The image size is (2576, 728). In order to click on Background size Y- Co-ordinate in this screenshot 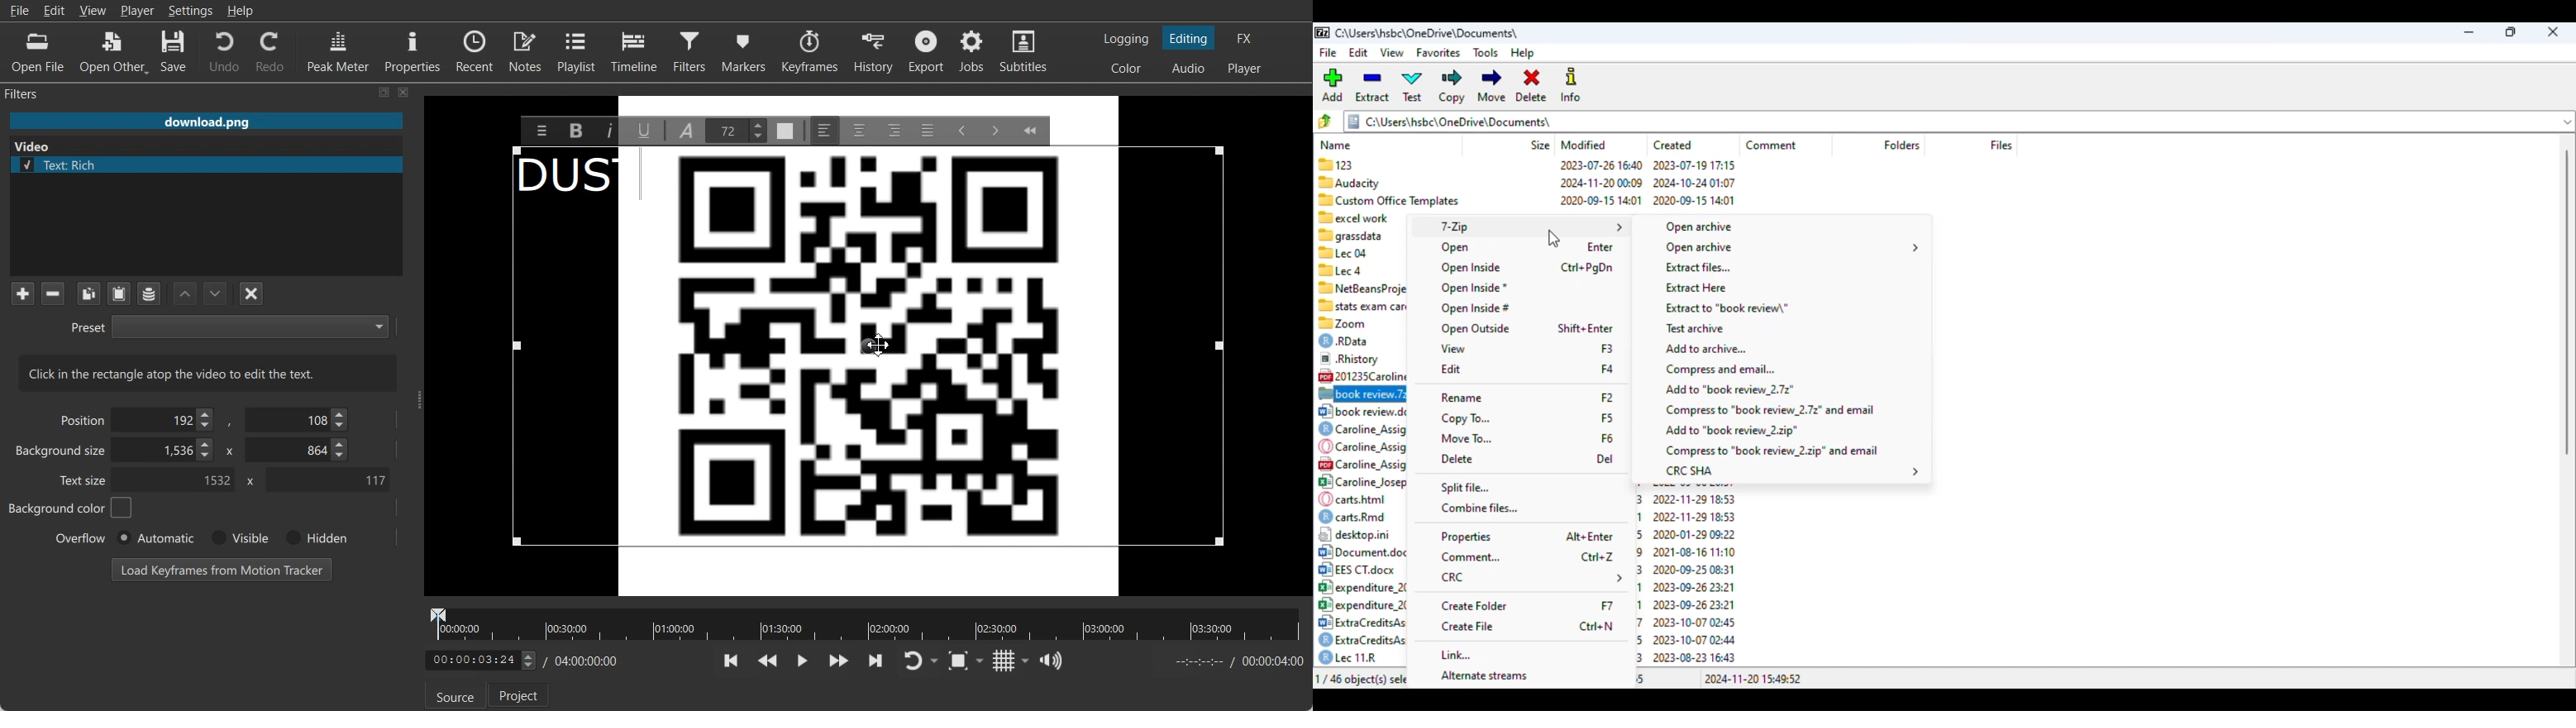, I will do `click(298, 451)`.